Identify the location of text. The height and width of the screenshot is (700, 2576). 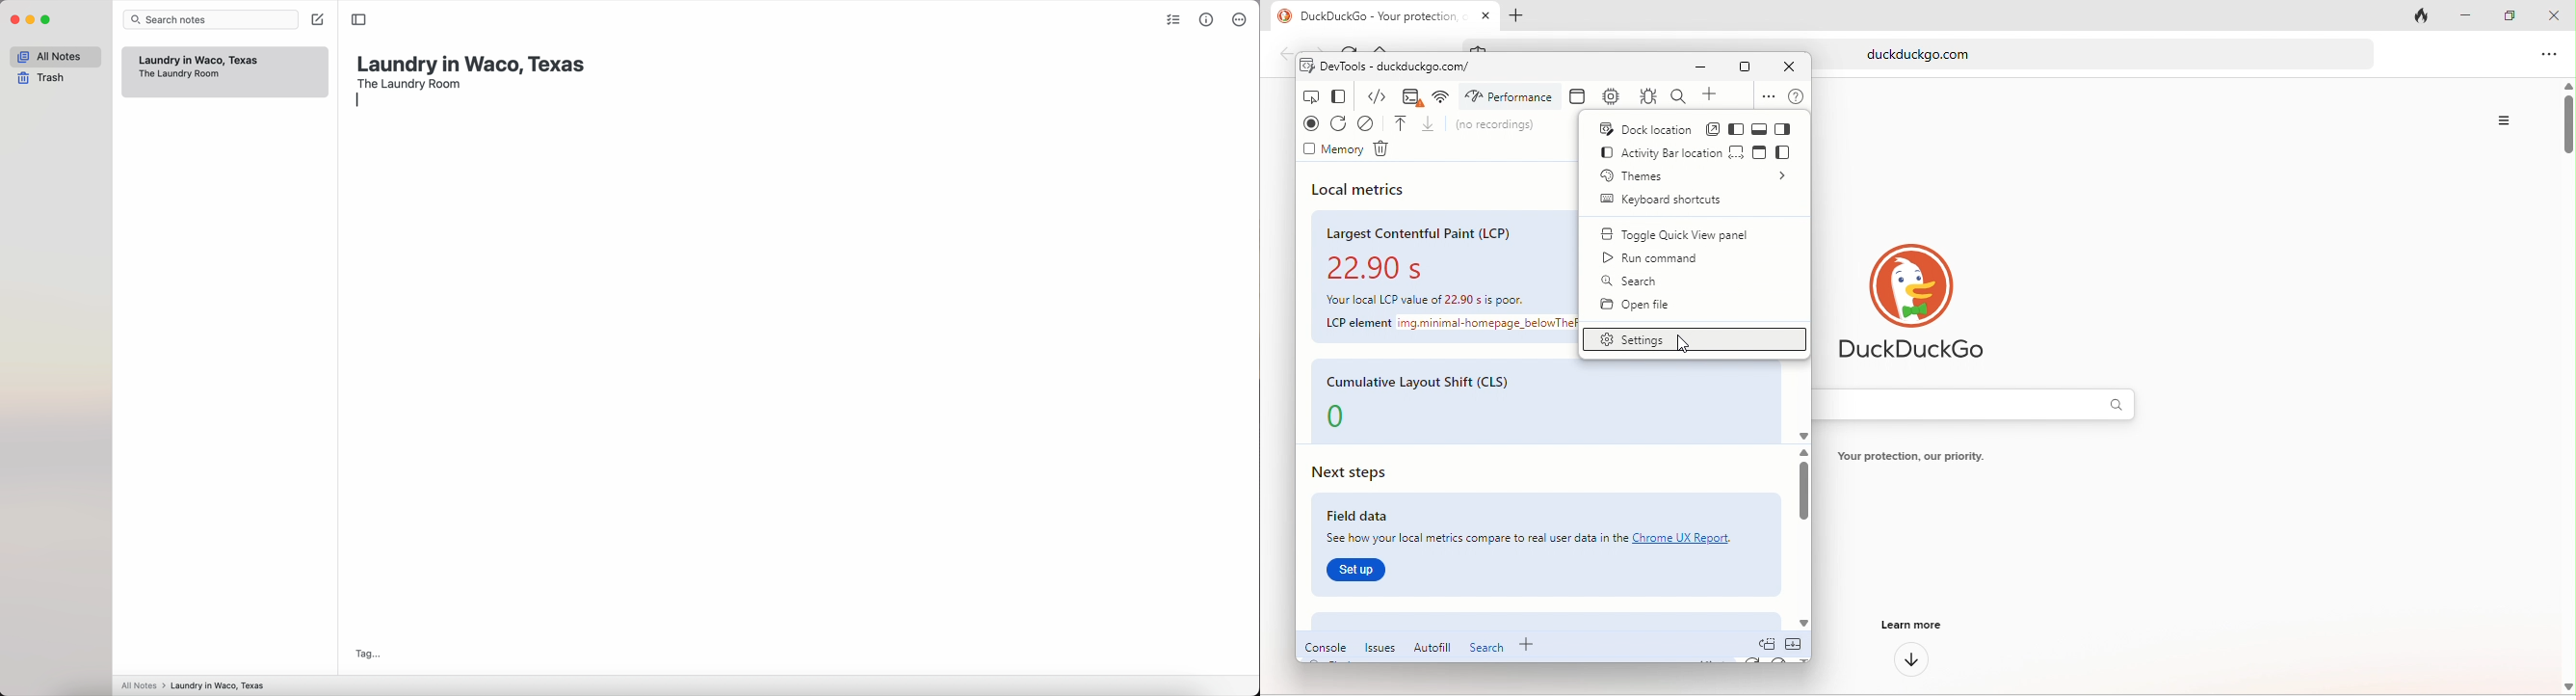
(1911, 456).